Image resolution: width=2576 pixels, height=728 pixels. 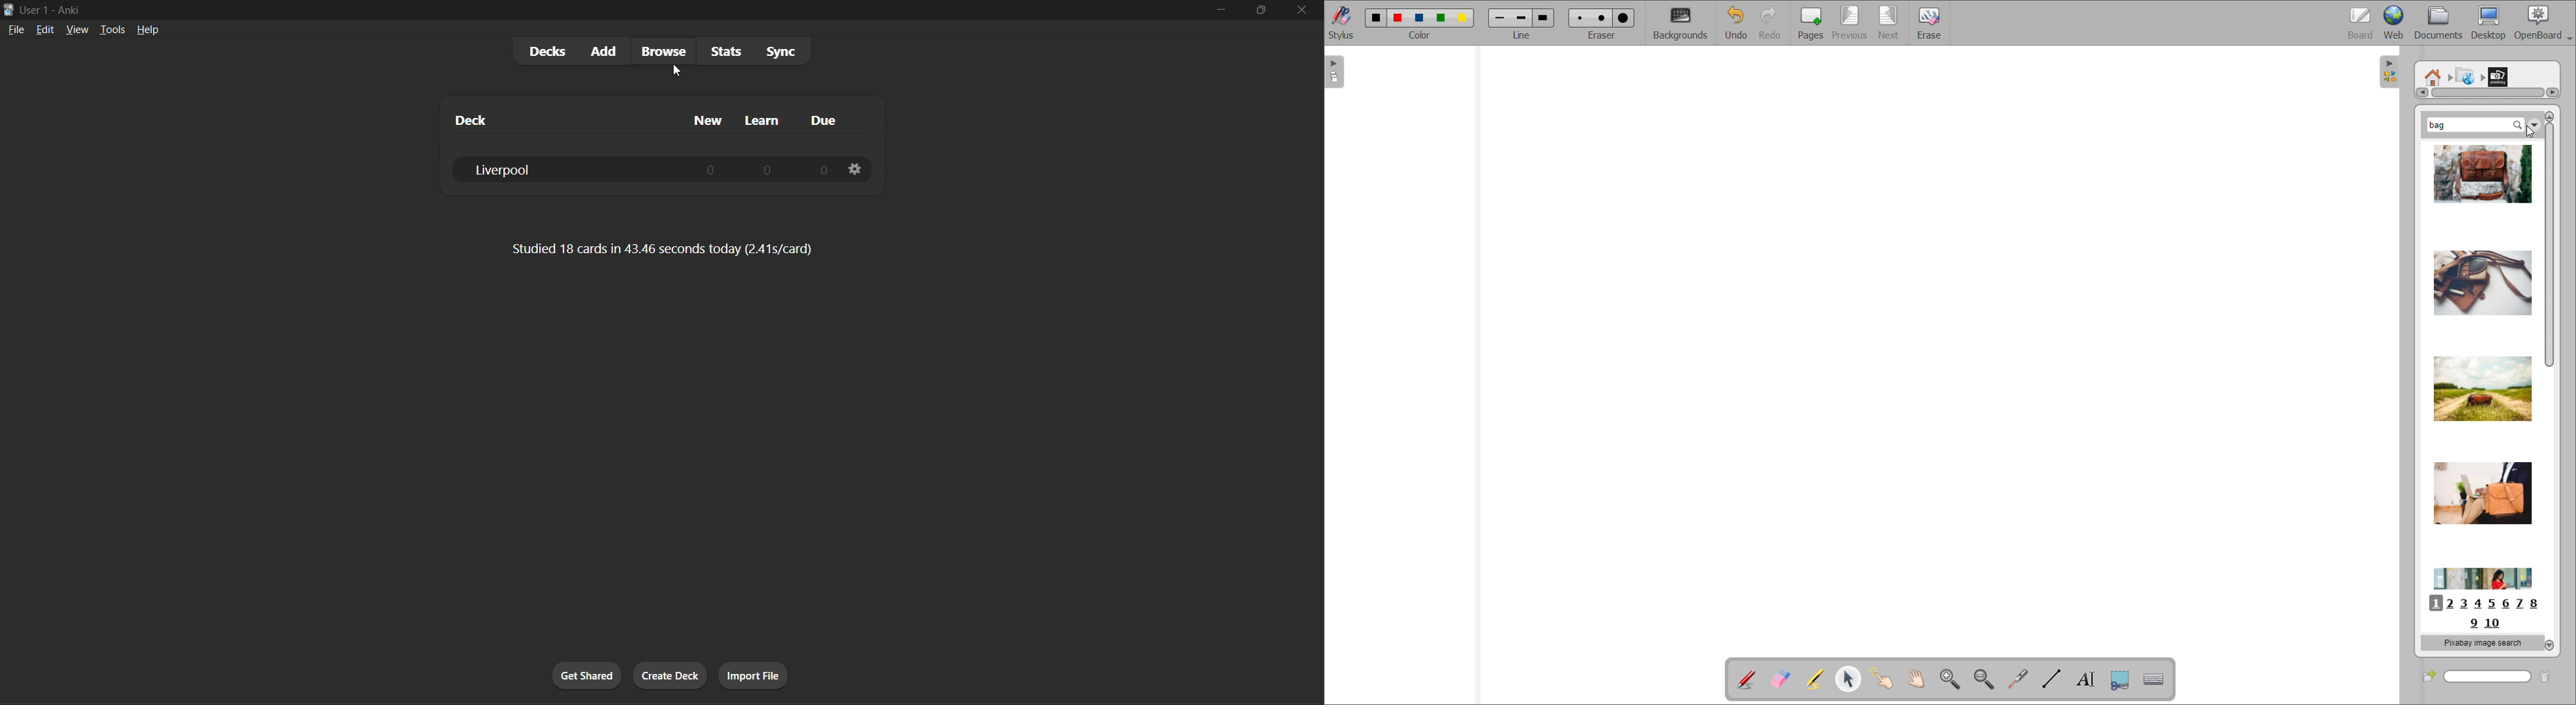 What do you see at coordinates (46, 30) in the screenshot?
I see `edit` at bounding box center [46, 30].